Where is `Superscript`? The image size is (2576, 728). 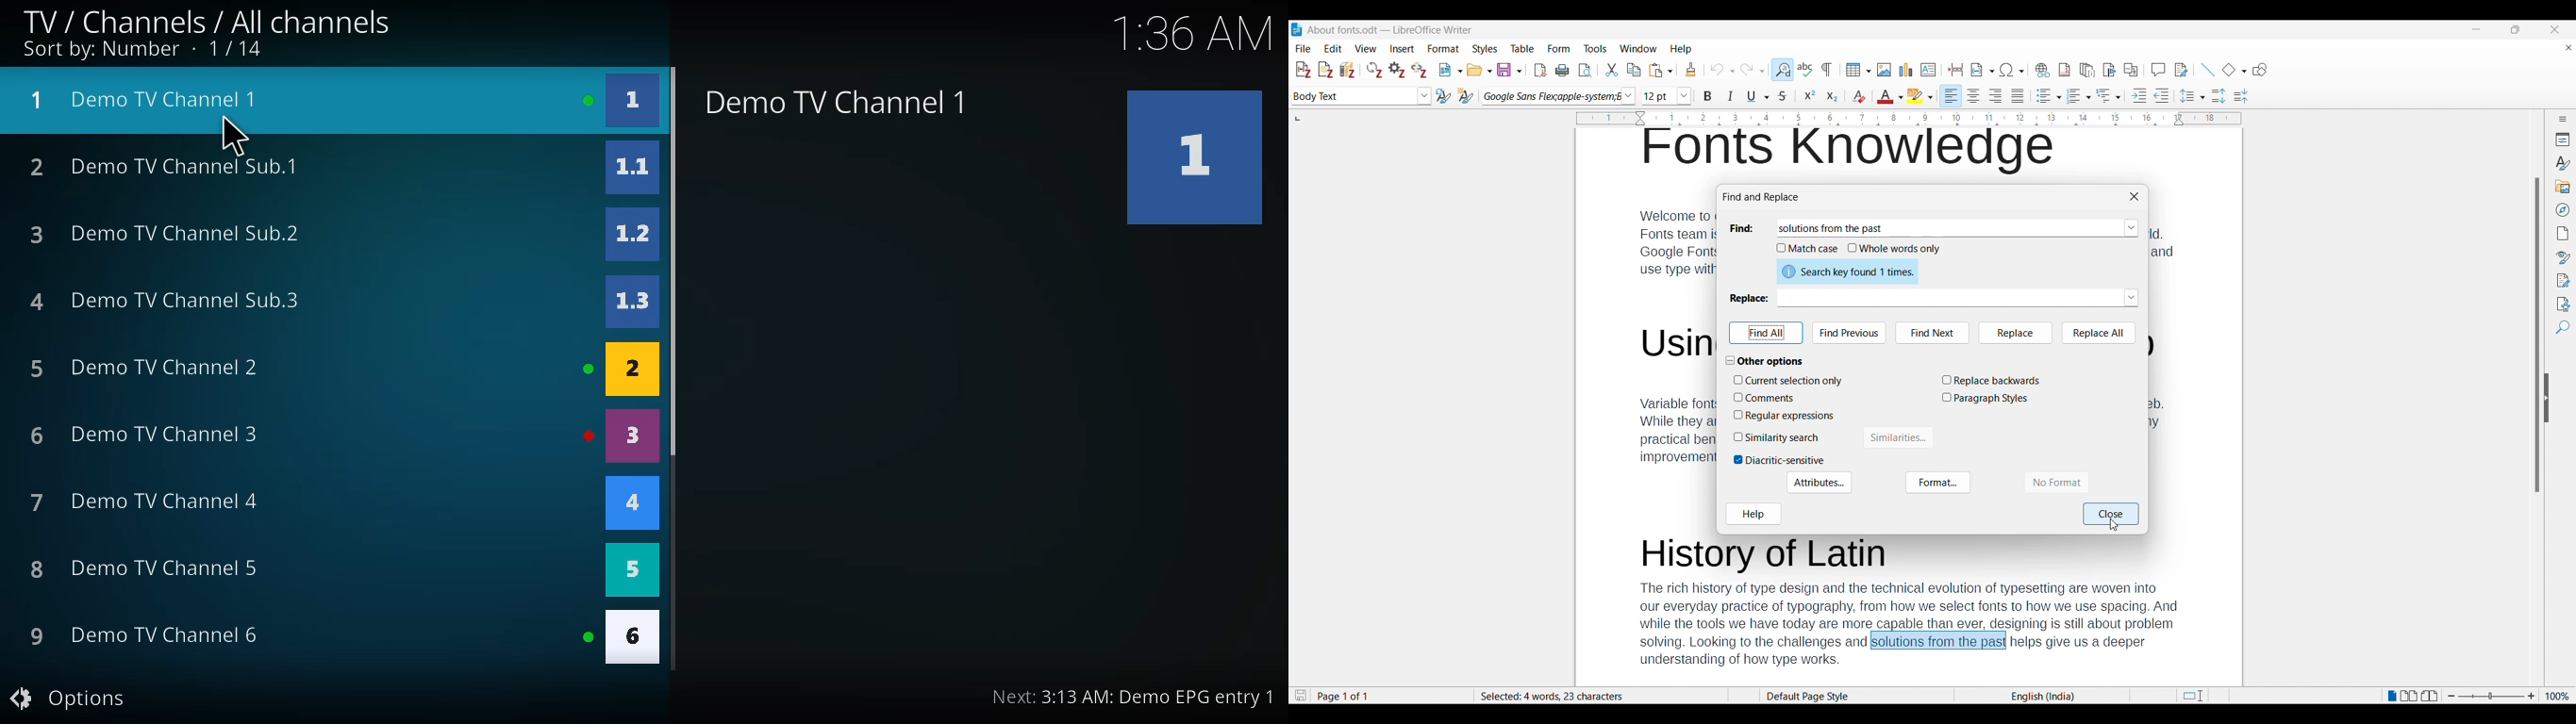 Superscript is located at coordinates (1810, 97).